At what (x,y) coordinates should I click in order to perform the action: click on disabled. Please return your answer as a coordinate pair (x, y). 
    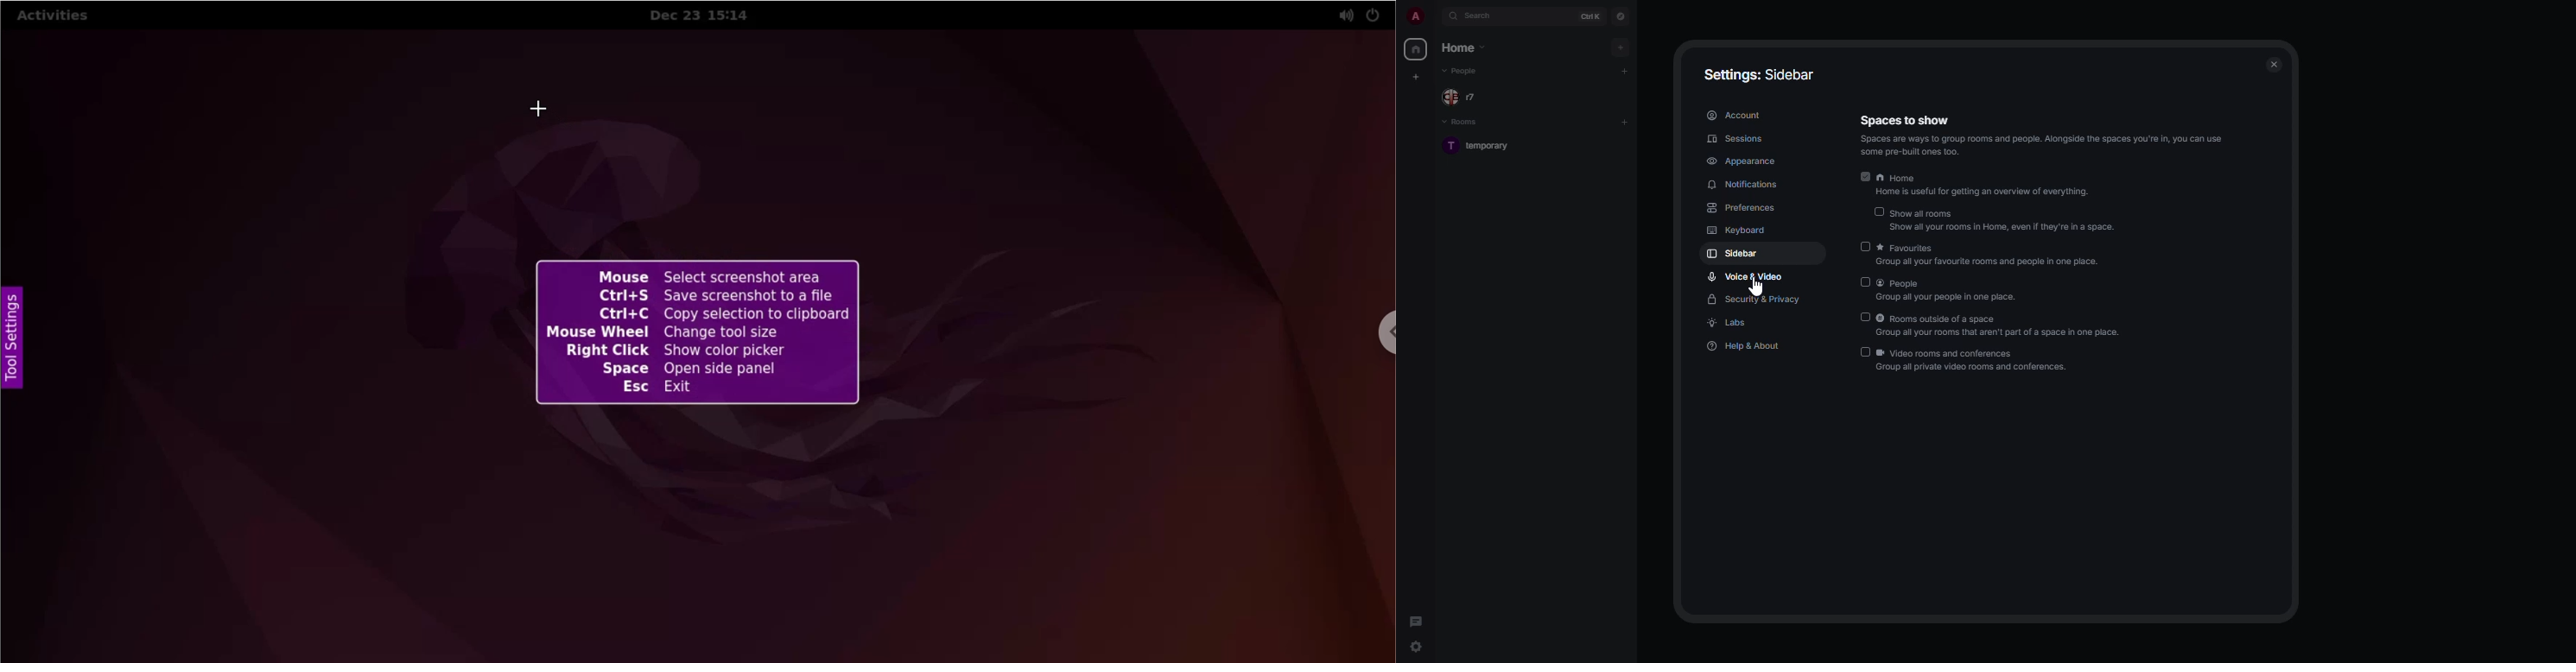
    Looking at the image, I should click on (1877, 212).